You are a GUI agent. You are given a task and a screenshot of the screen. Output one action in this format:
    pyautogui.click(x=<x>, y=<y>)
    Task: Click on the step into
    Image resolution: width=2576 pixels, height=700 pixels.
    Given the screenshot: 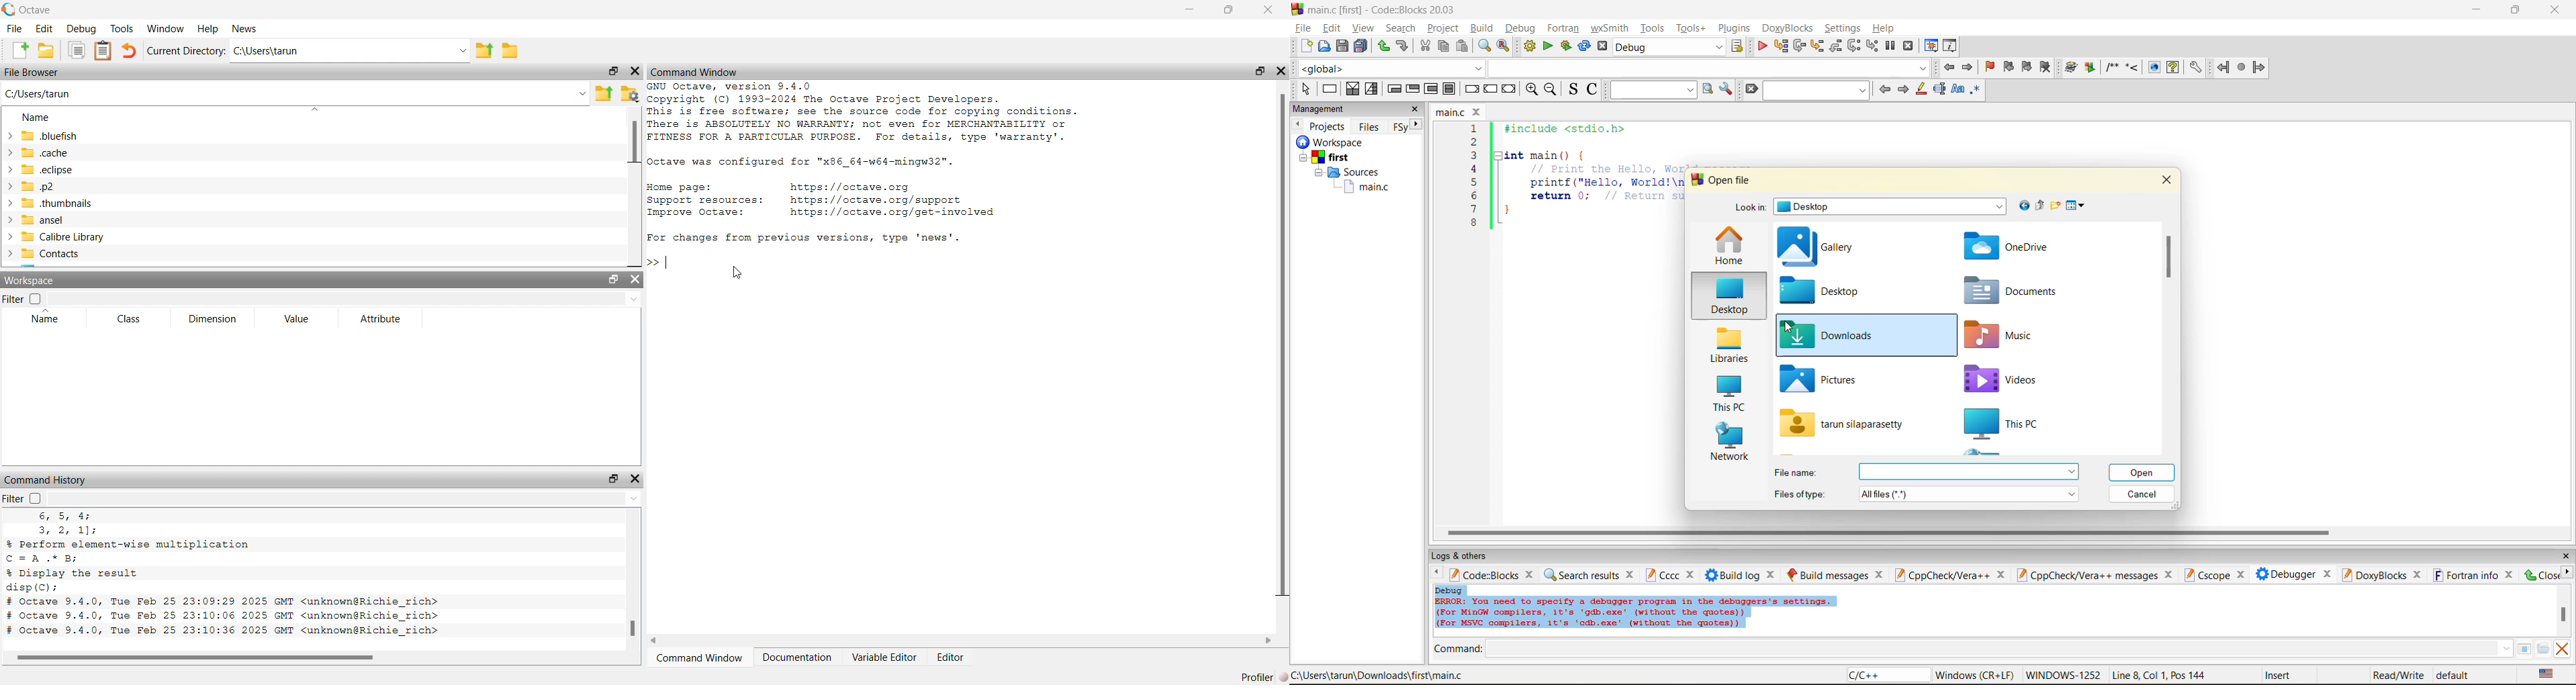 What is the action you would take?
    pyautogui.click(x=2132, y=66)
    